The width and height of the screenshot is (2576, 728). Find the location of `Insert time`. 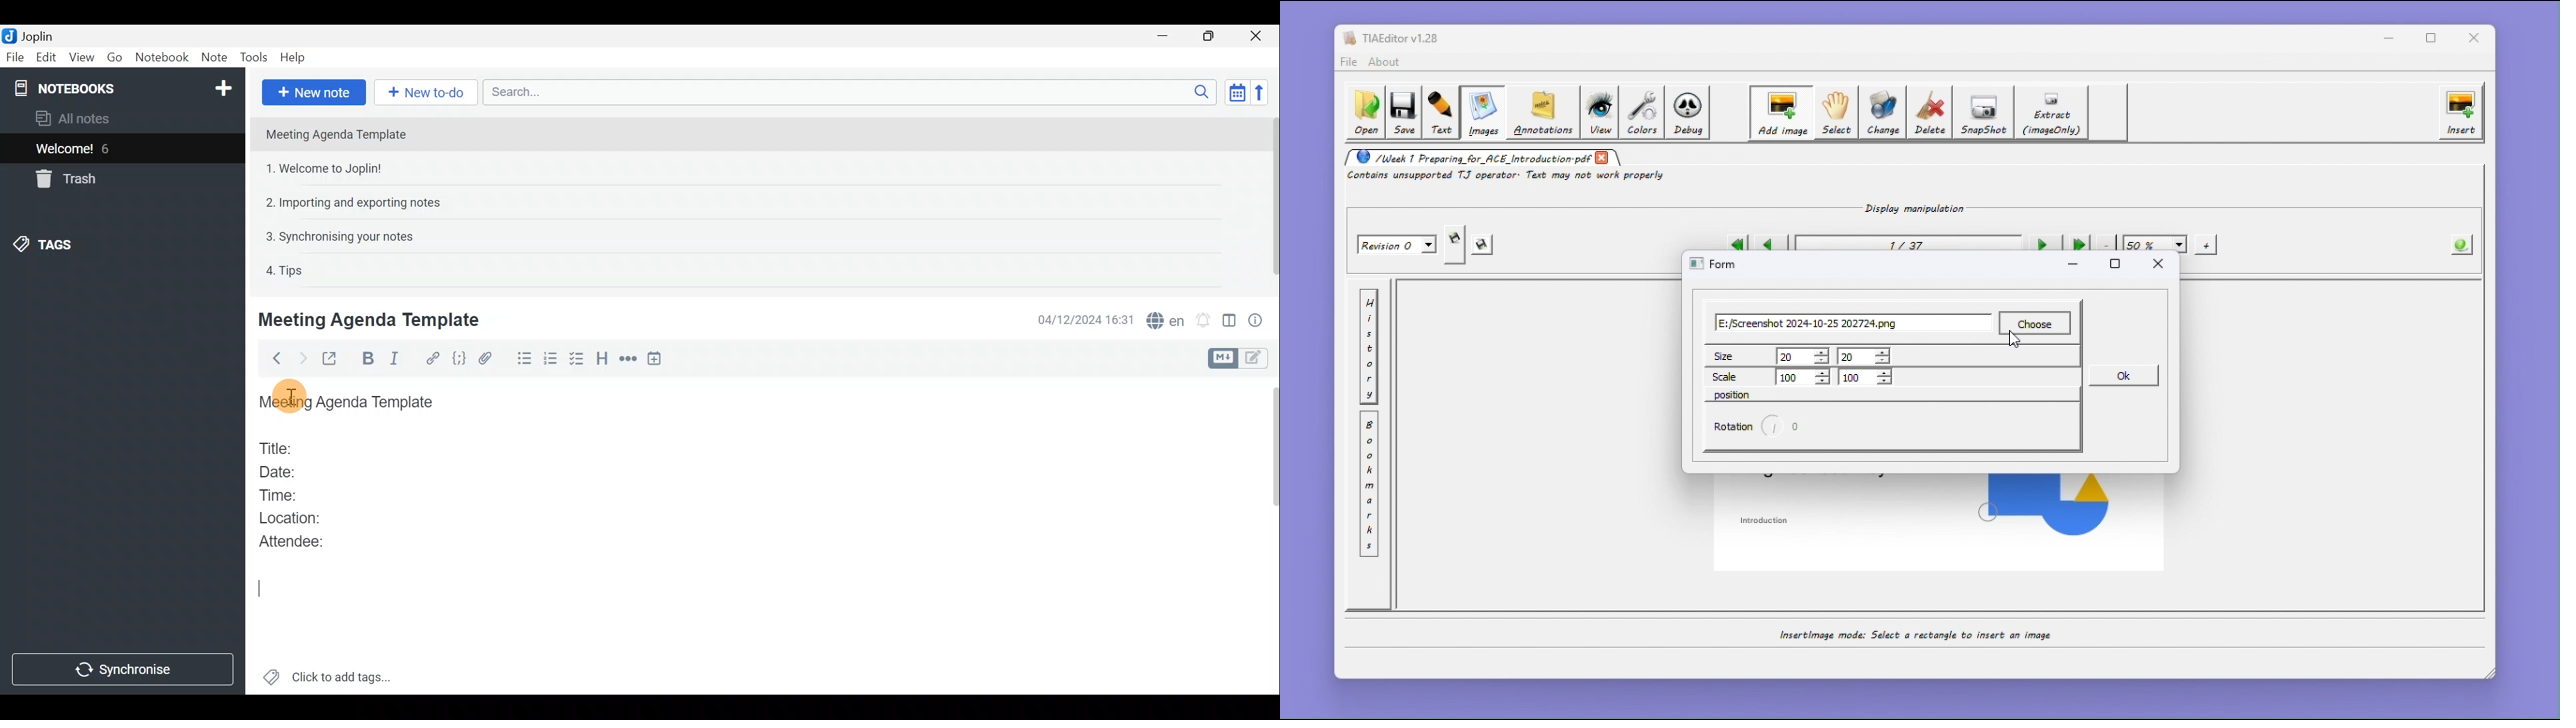

Insert time is located at coordinates (657, 361).